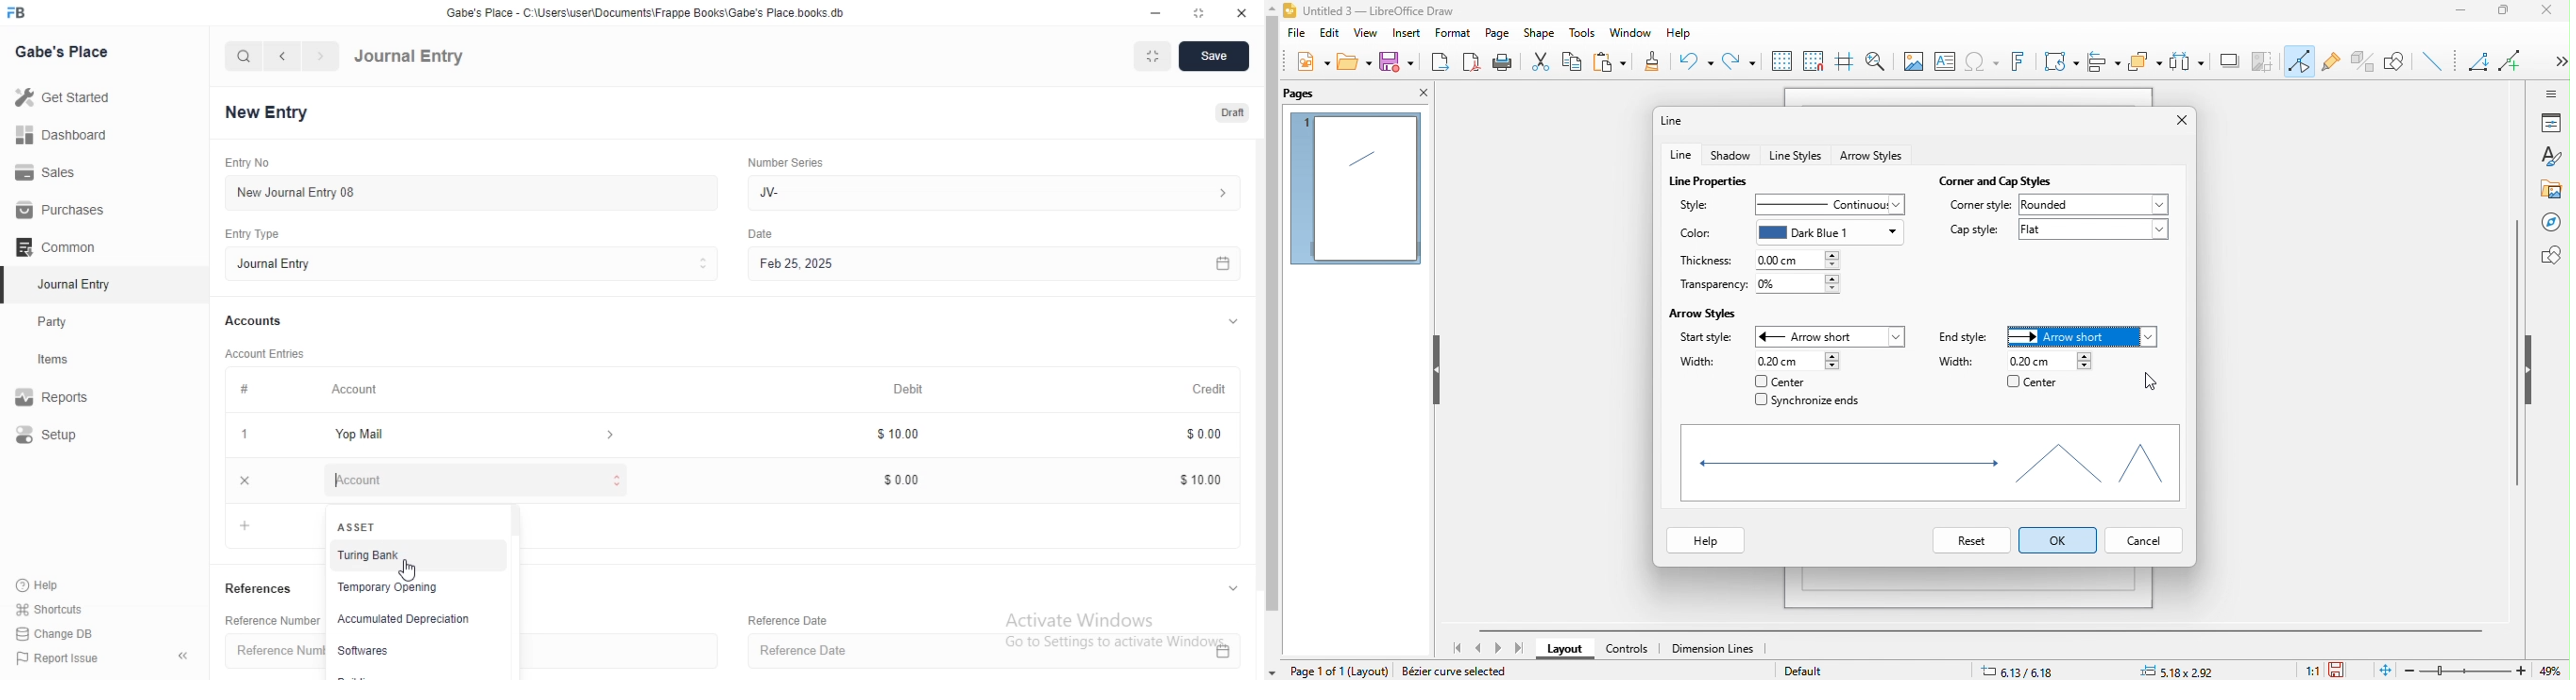 The width and height of the screenshot is (2576, 700). I want to click on FB, so click(18, 13).